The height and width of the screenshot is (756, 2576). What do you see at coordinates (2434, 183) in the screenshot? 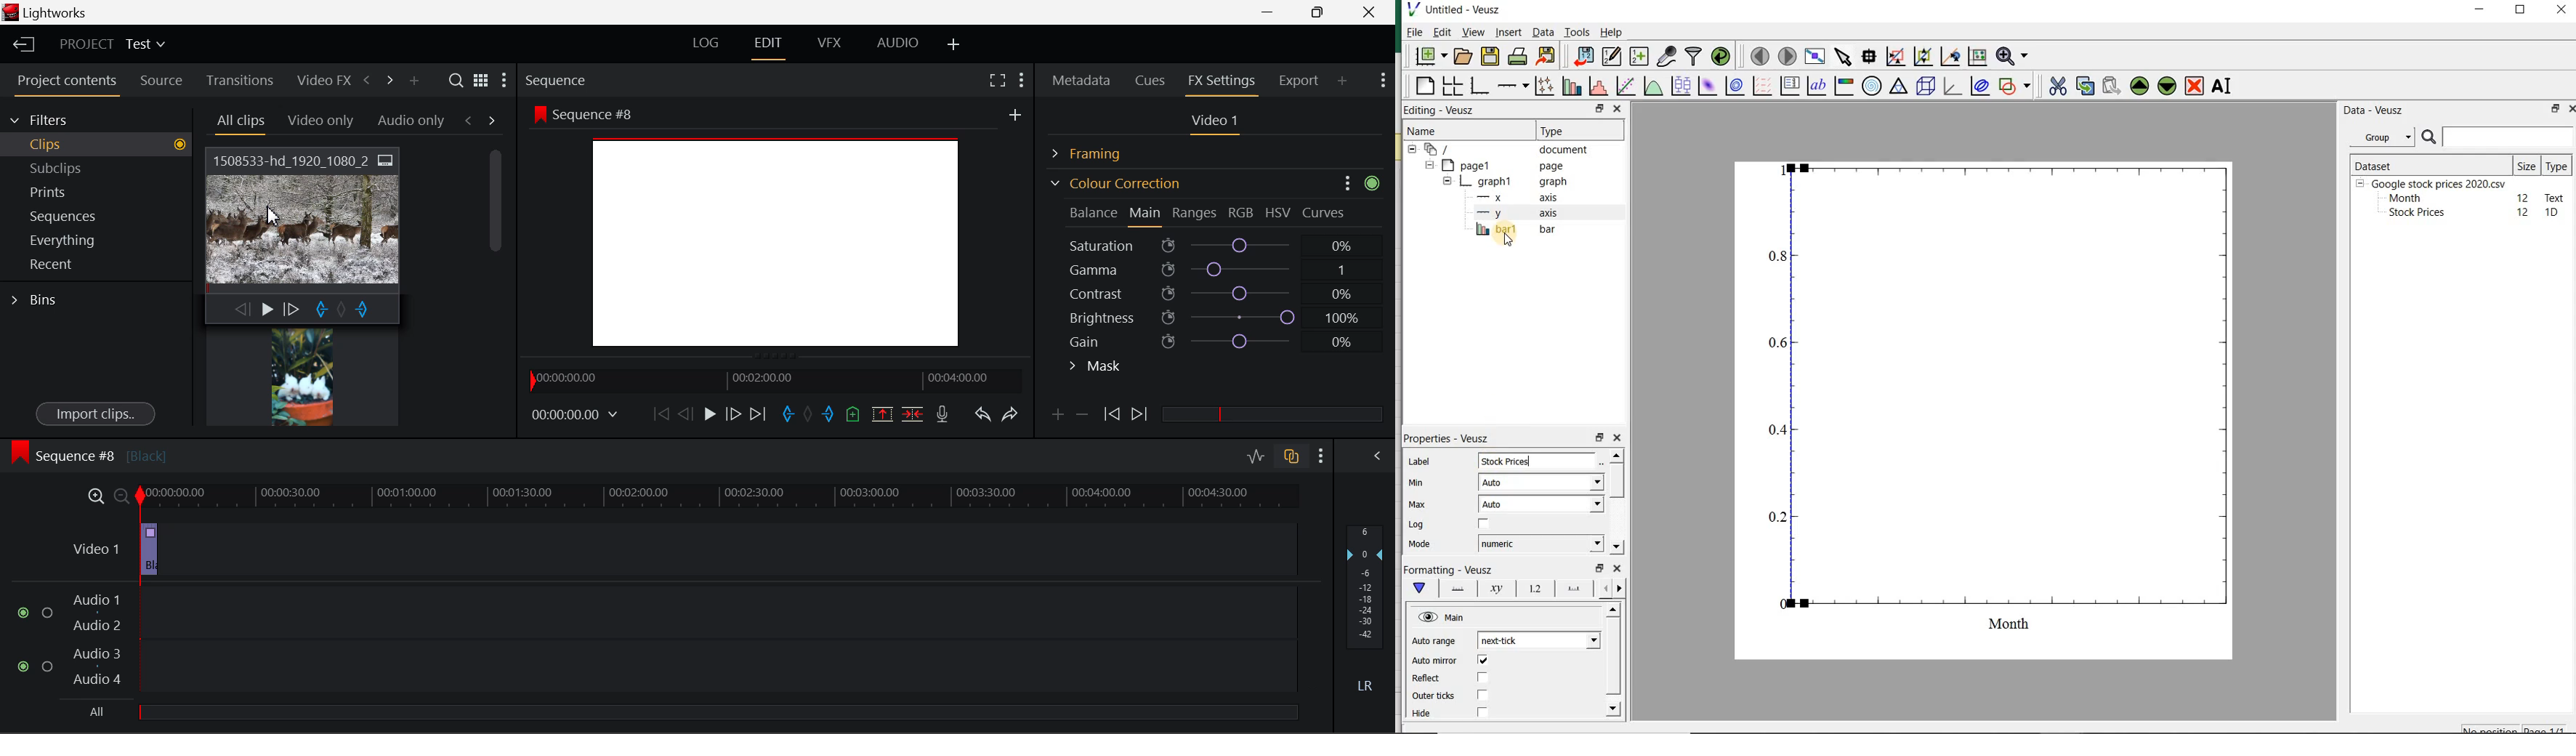
I see `Google stock prices 2020.csv` at bounding box center [2434, 183].